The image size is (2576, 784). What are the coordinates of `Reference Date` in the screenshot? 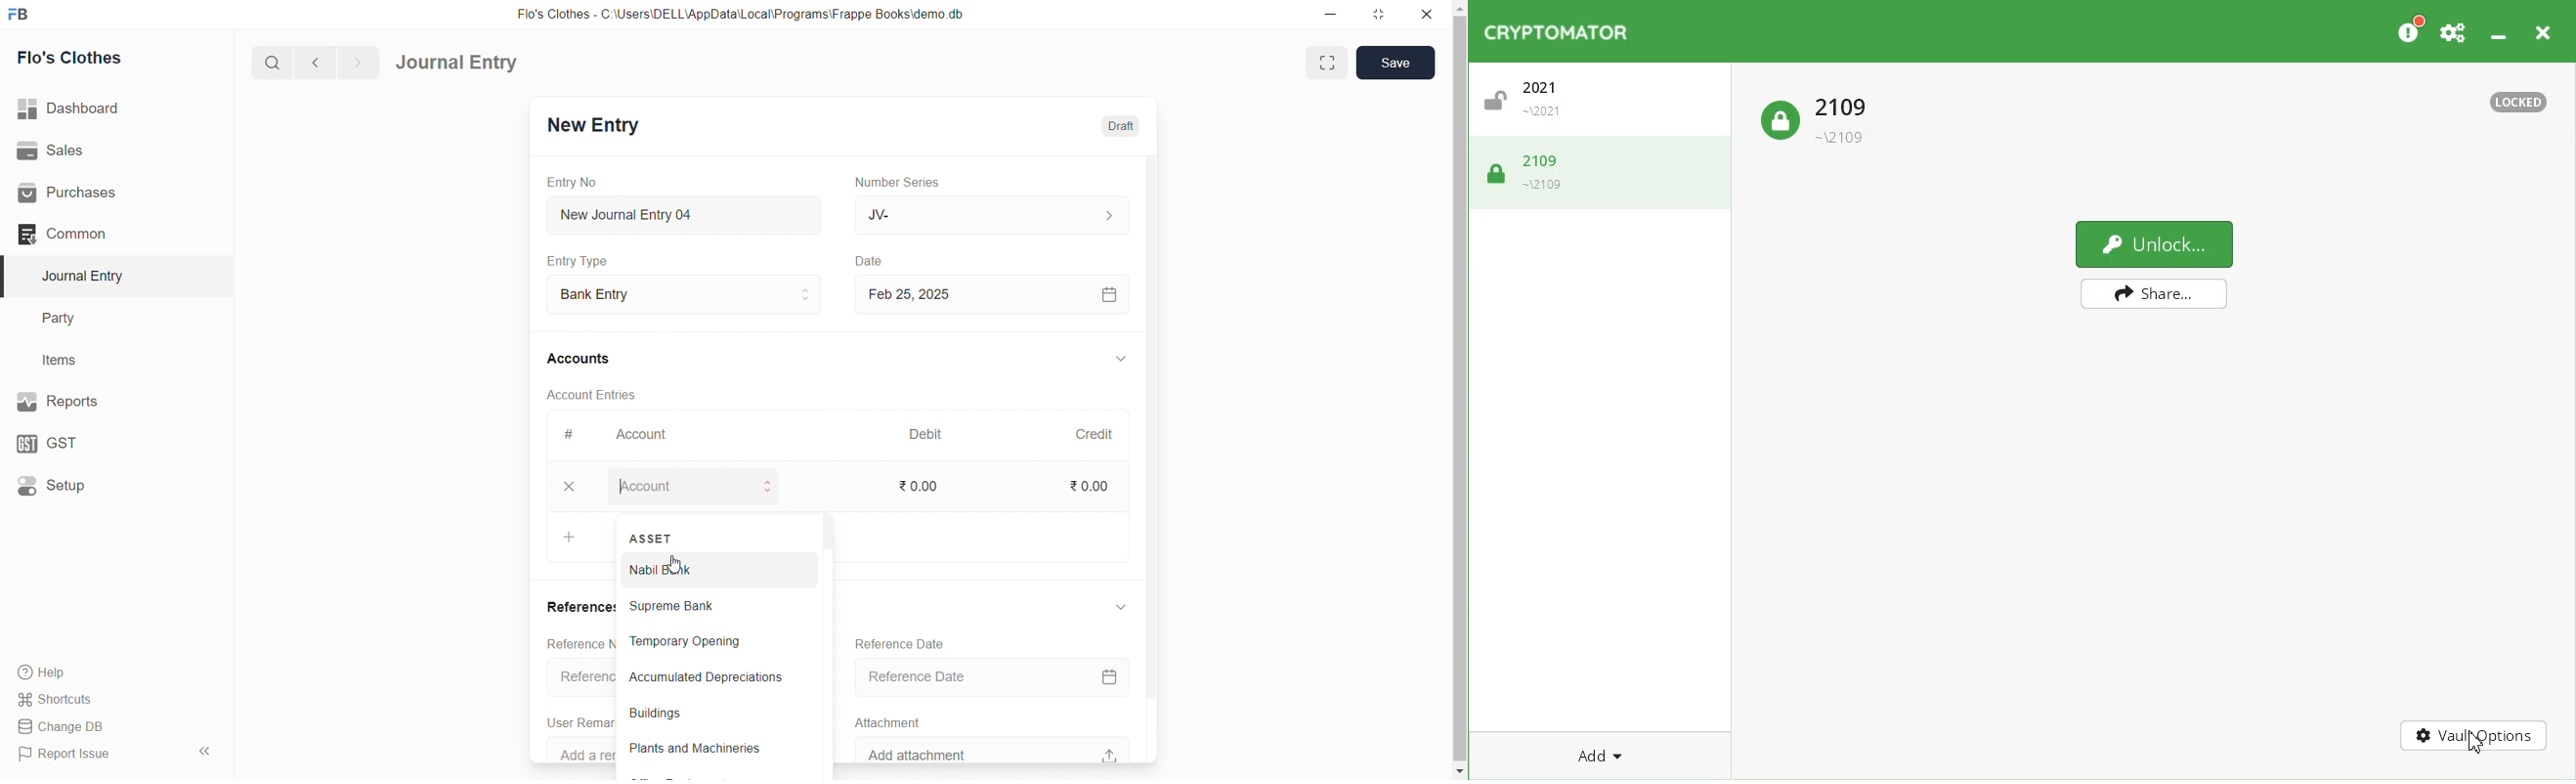 It's located at (996, 678).